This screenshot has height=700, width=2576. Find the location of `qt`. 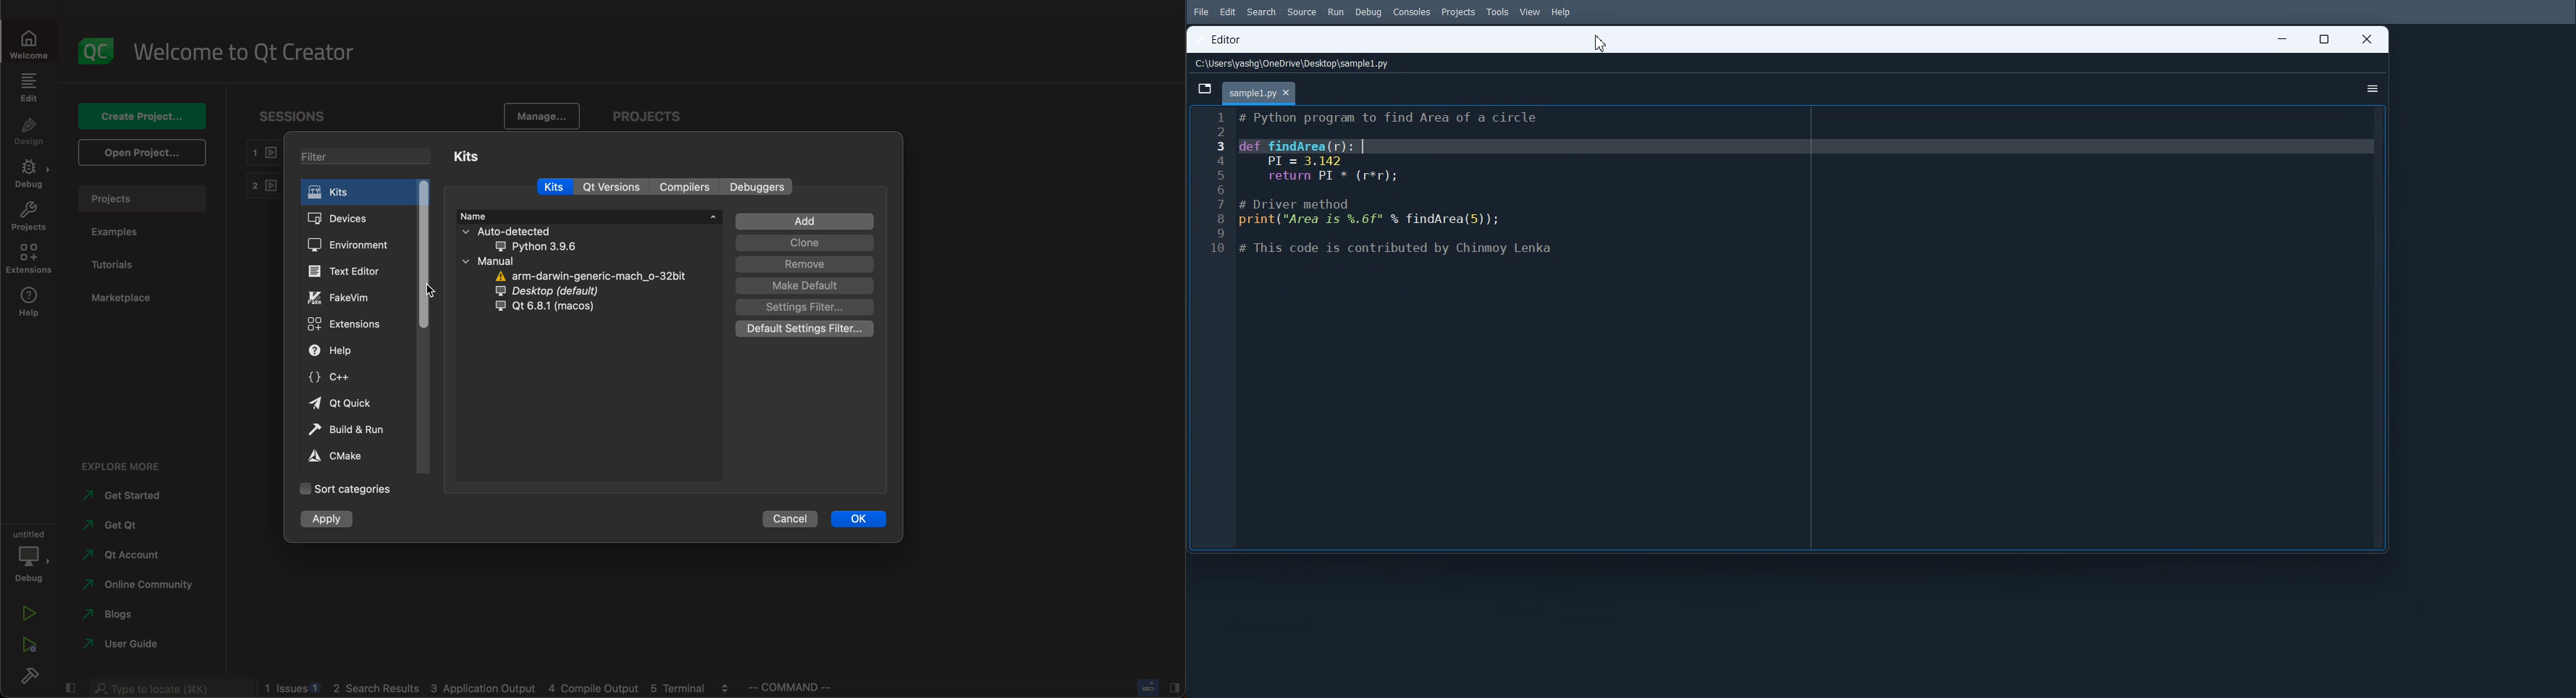

qt is located at coordinates (120, 524).